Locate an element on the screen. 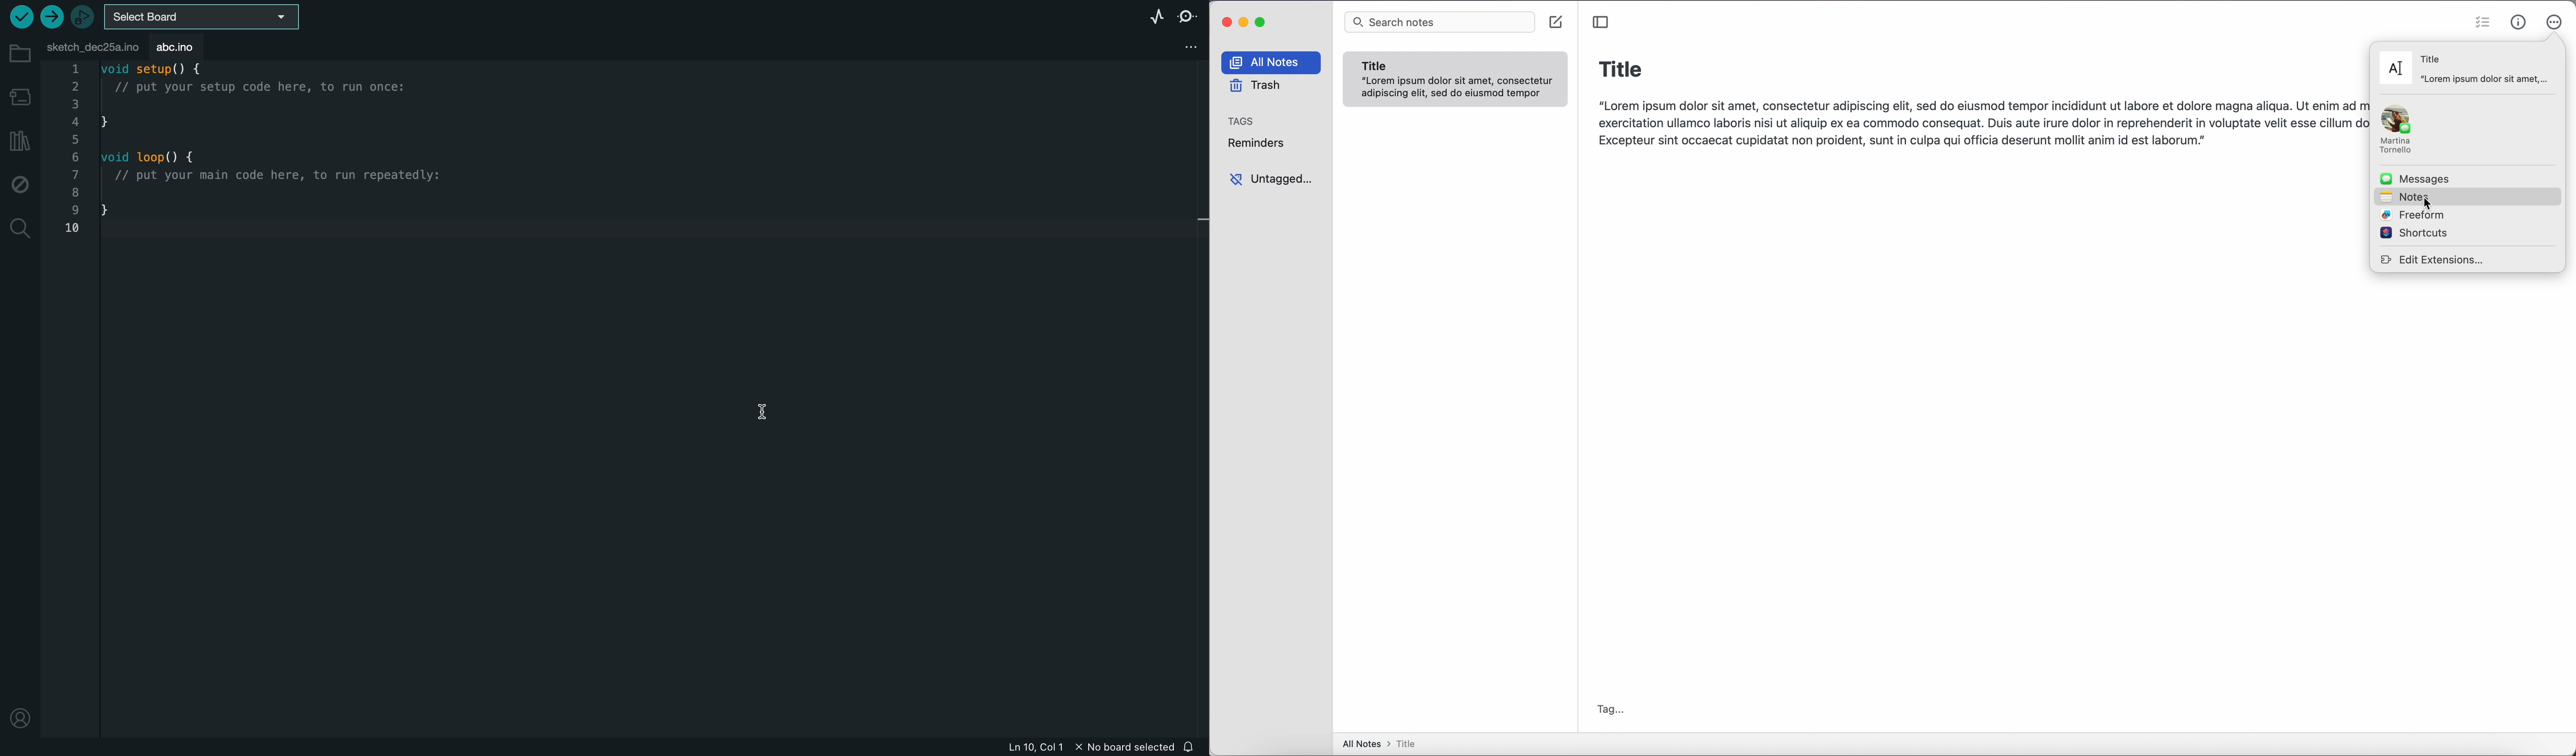  note is located at coordinates (1456, 80).